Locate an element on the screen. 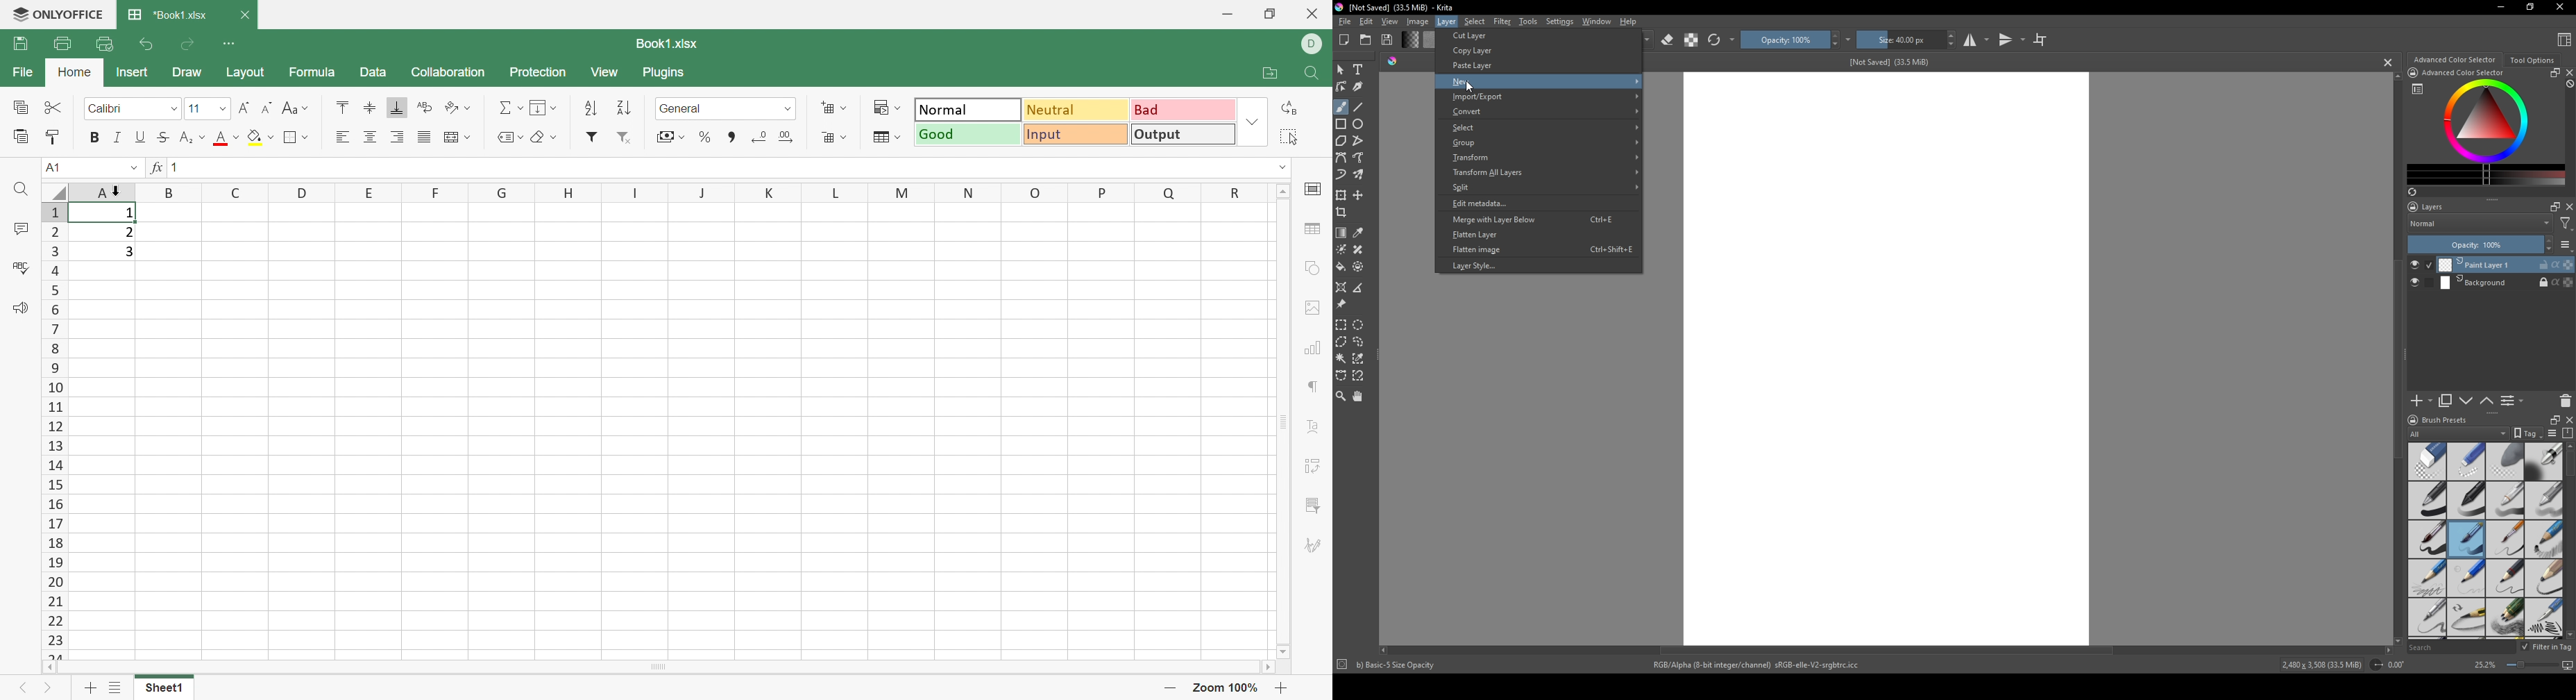  magnetic curve is located at coordinates (1360, 377).